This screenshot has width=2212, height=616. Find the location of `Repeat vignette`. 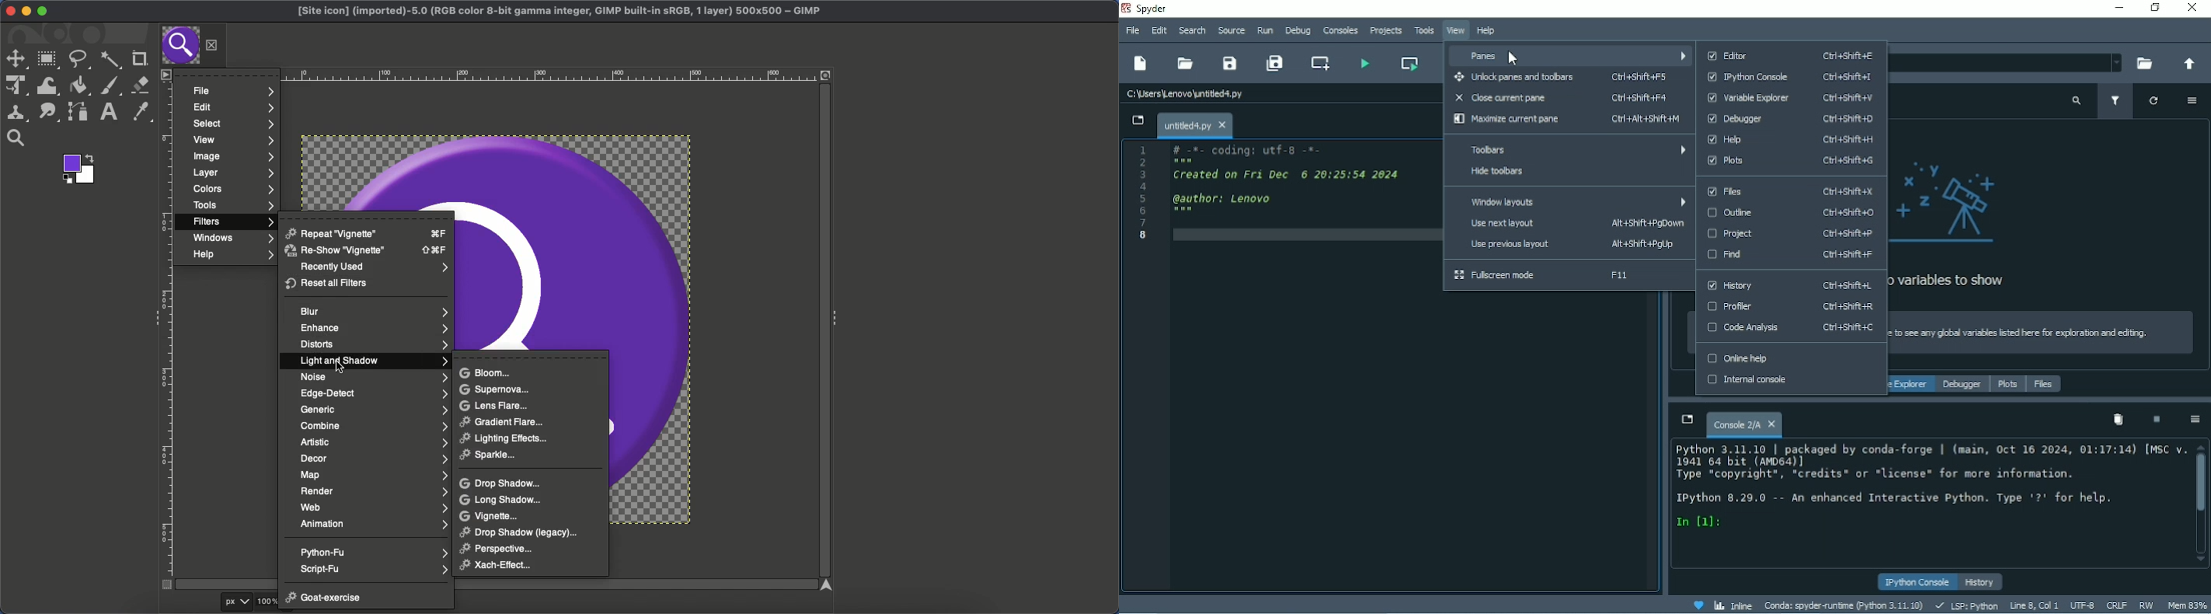

Repeat vignette is located at coordinates (368, 232).